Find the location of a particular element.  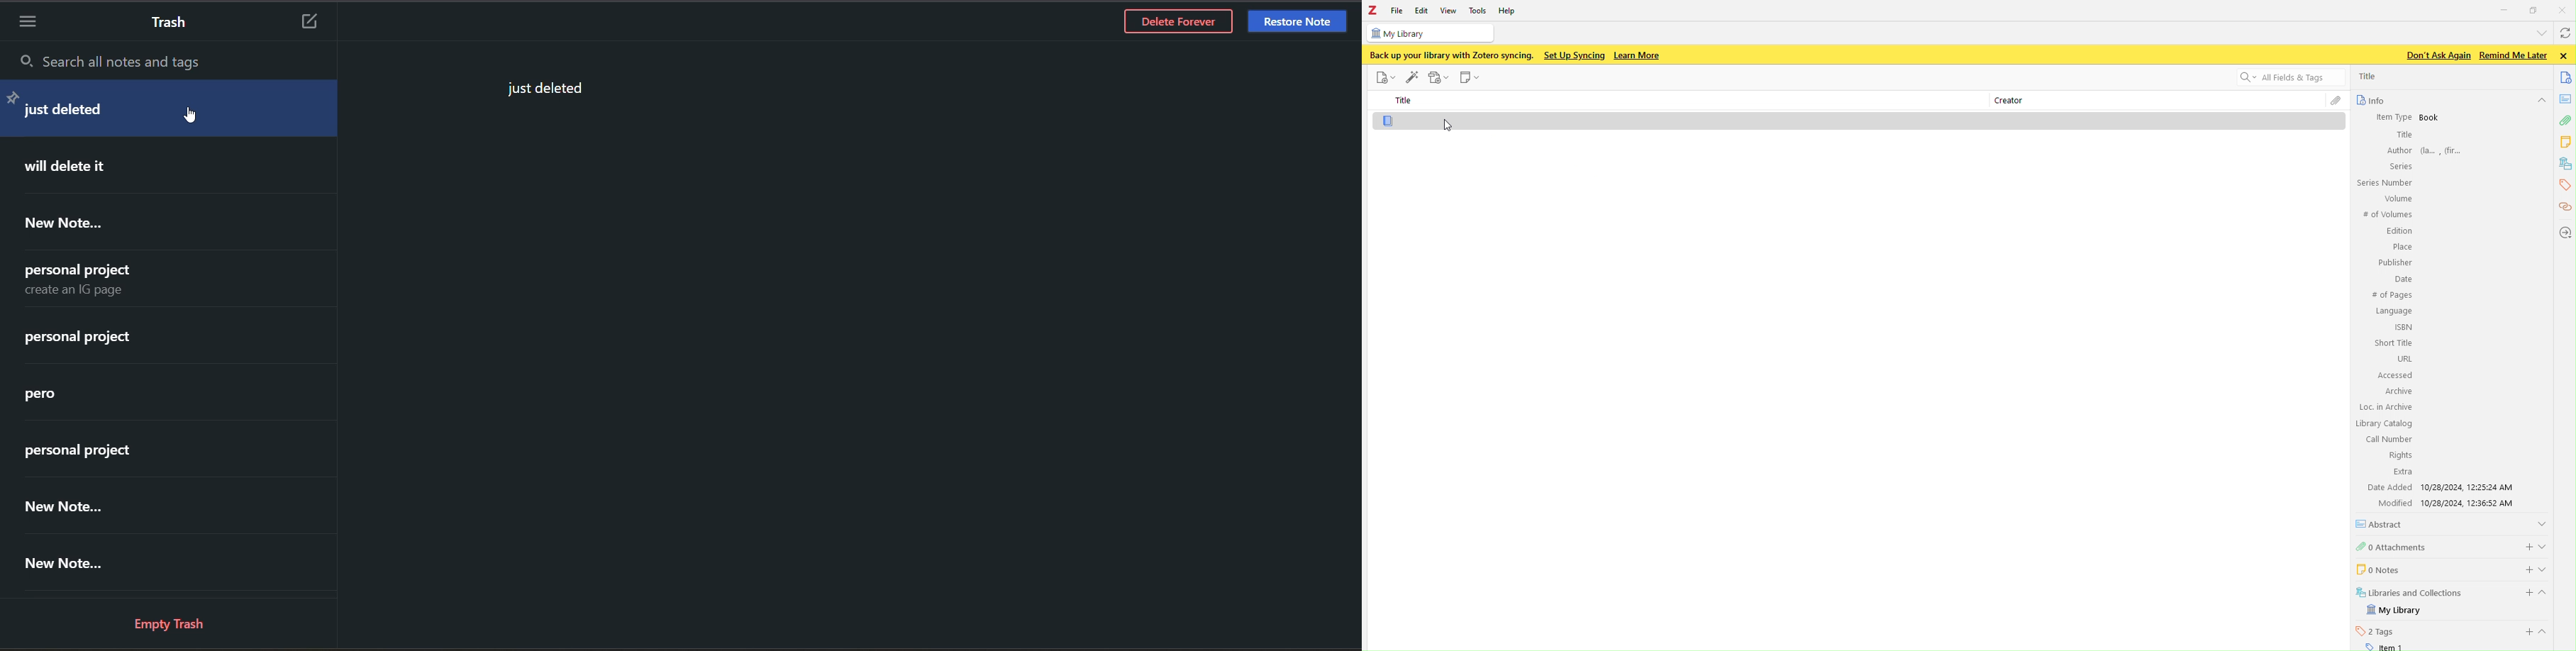

# of Volumes is located at coordinates (2387, 215).